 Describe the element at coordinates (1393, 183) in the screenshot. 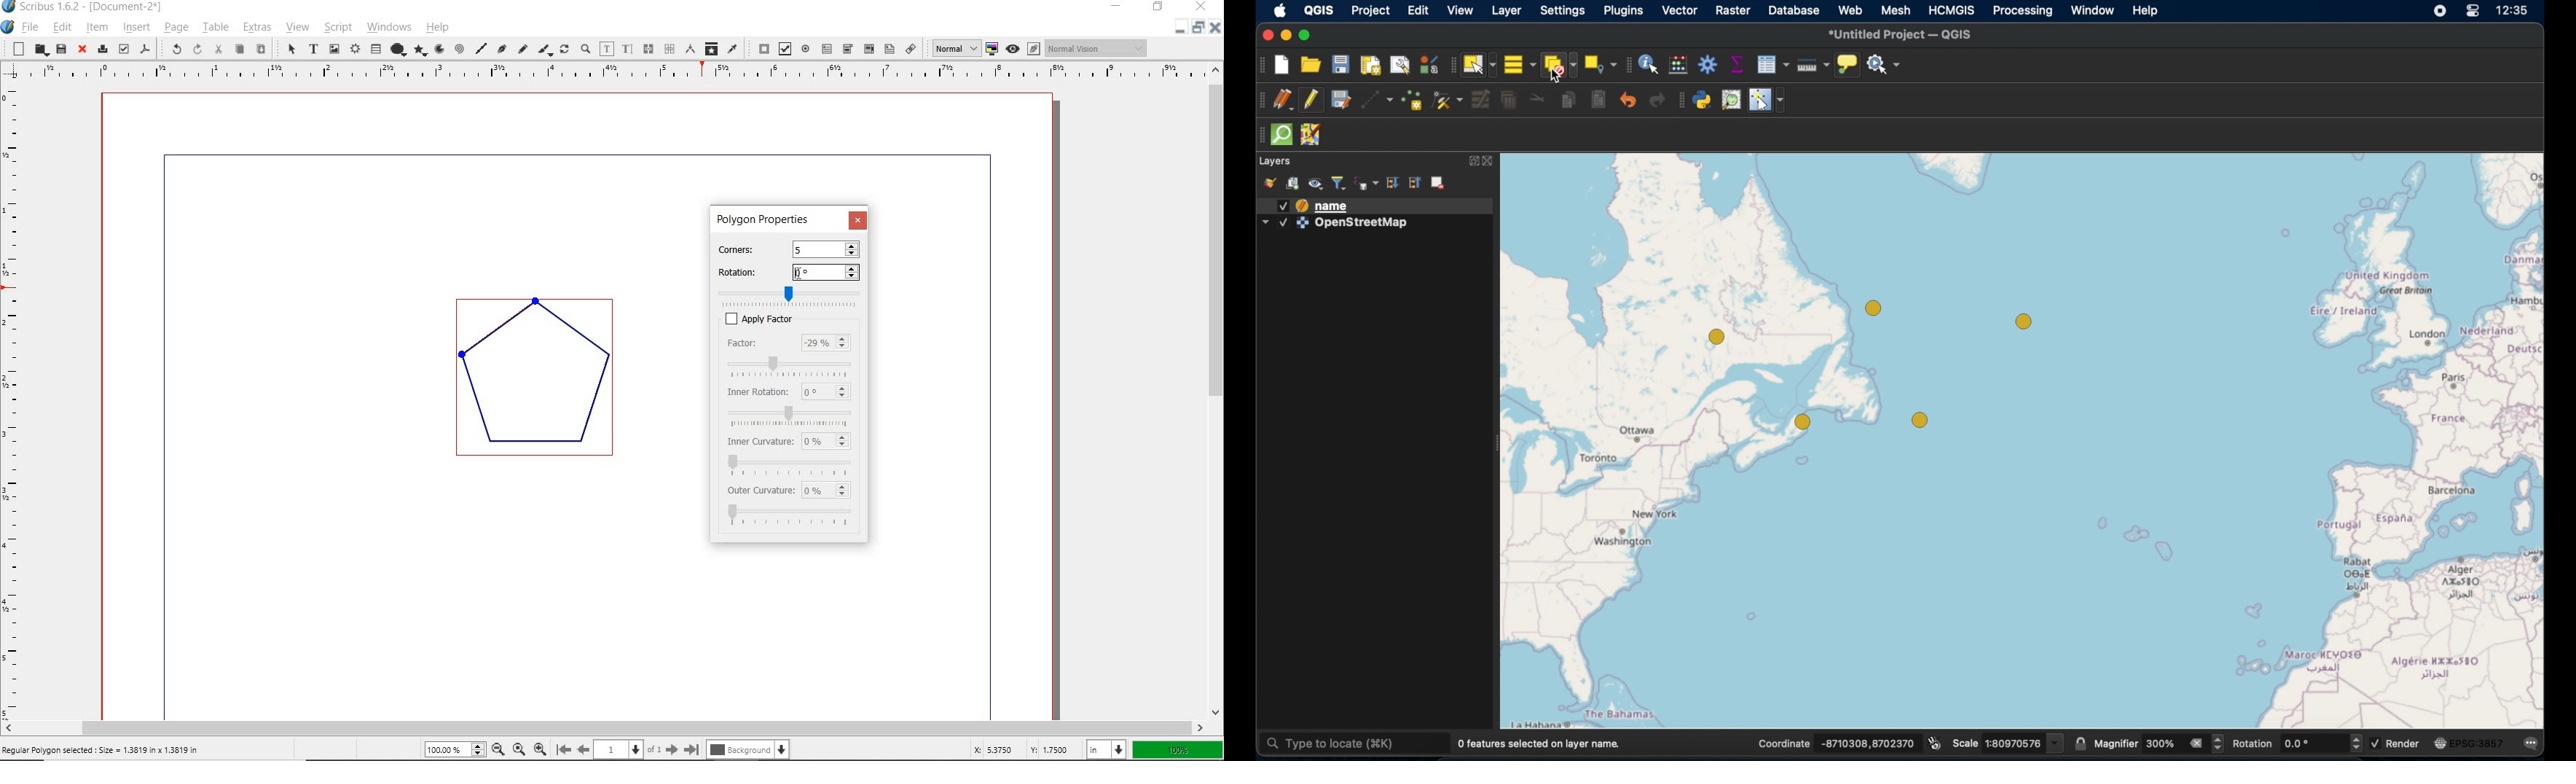

I see `collapse all` at that location.